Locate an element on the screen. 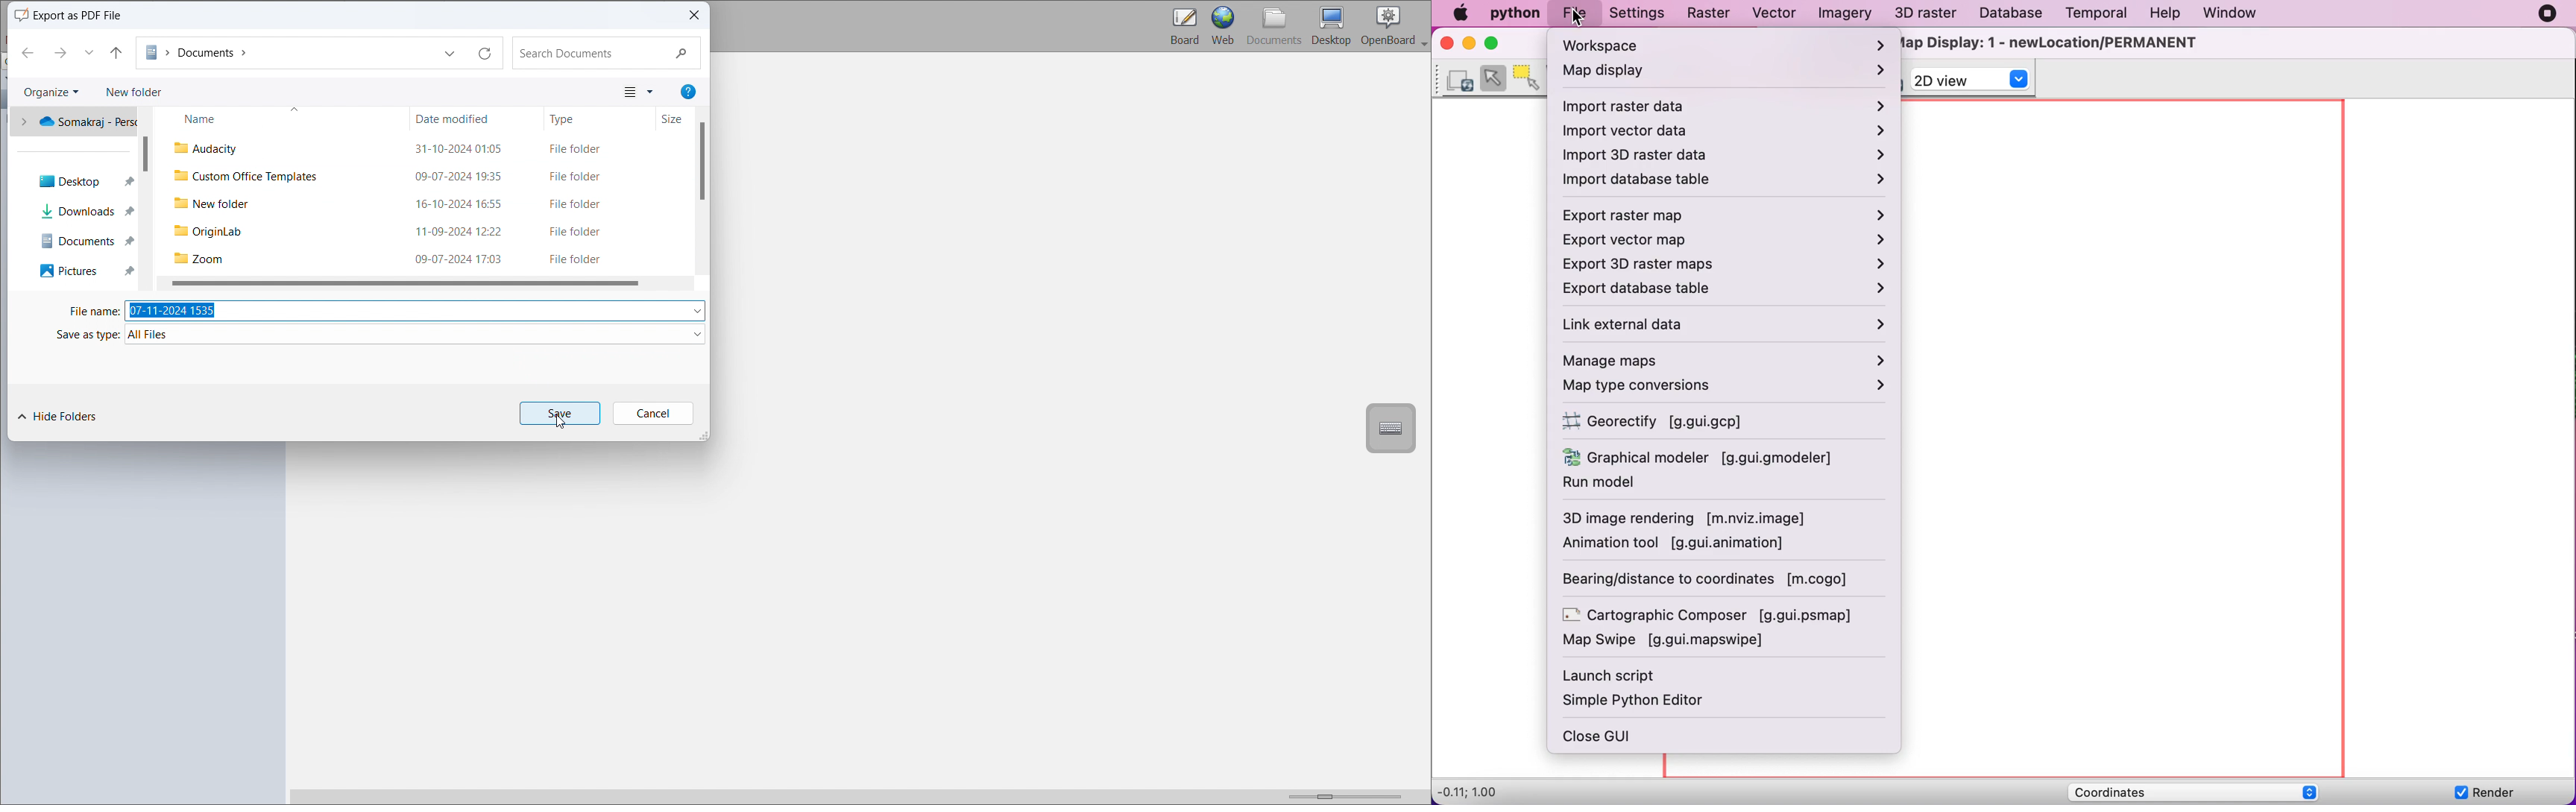  Somakraj - Personal is located at coordinates (81, 121).